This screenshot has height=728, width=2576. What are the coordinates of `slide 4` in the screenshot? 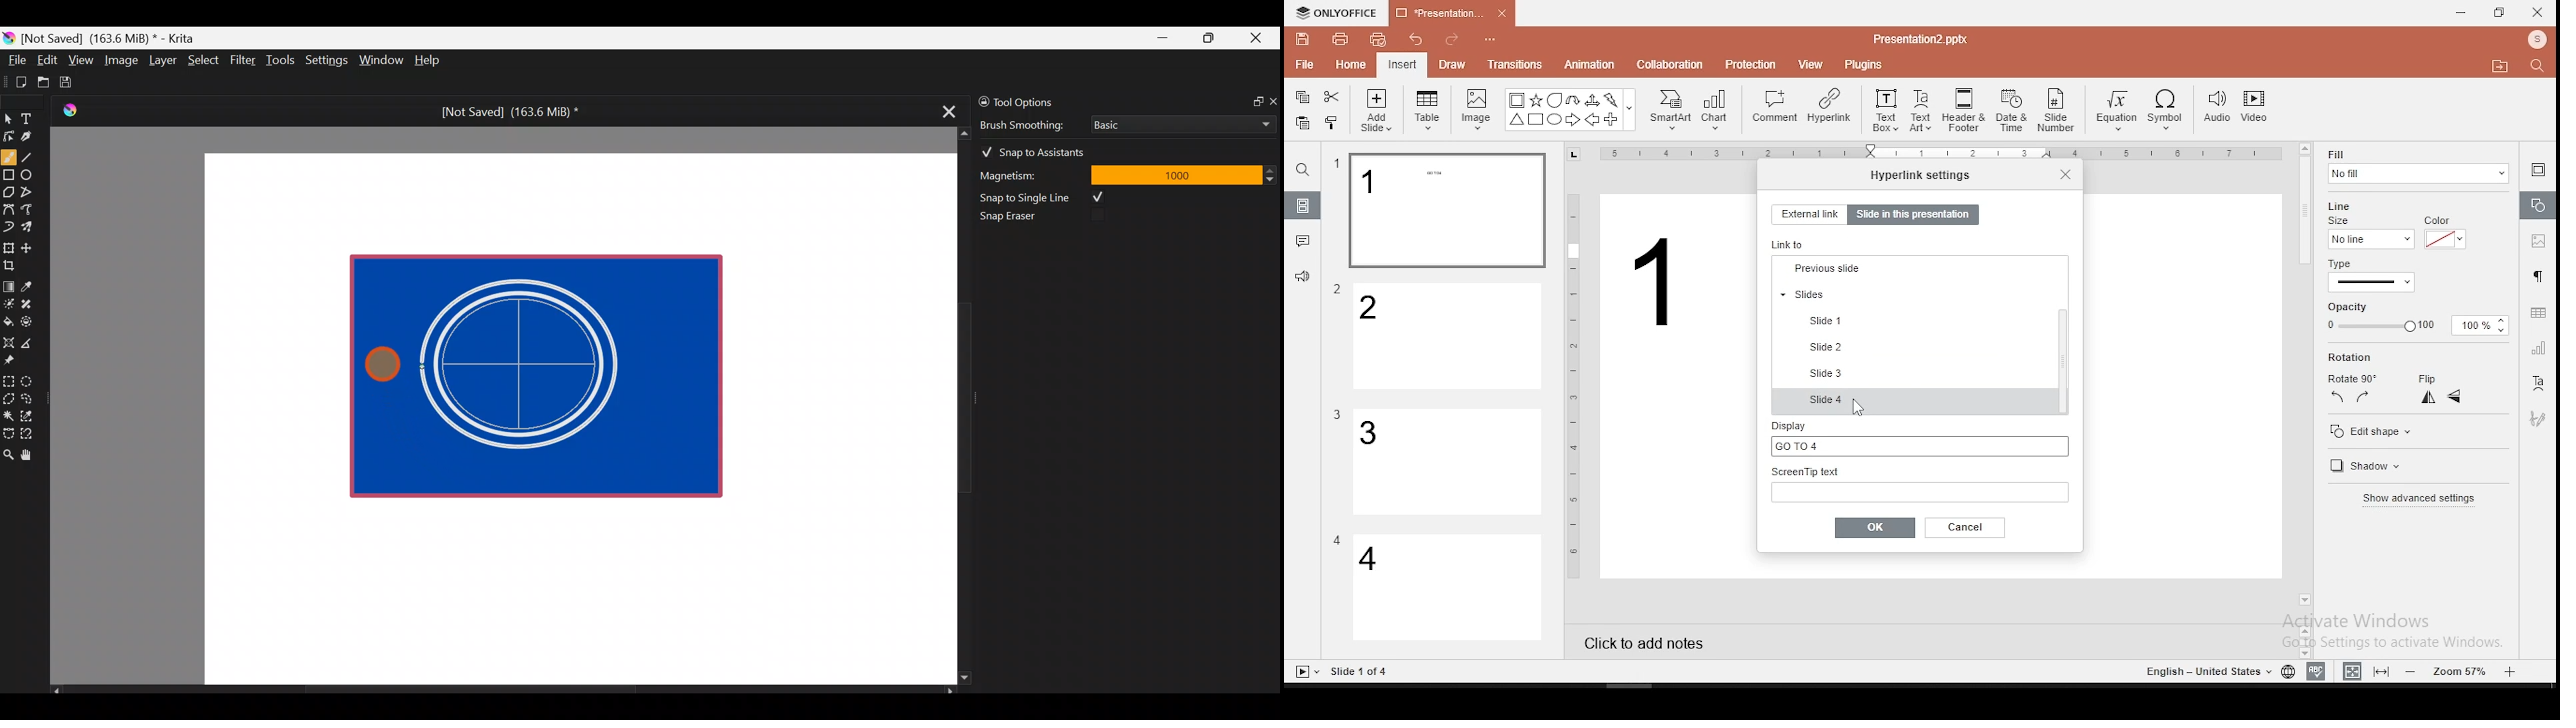 It's located at (1448, 589).